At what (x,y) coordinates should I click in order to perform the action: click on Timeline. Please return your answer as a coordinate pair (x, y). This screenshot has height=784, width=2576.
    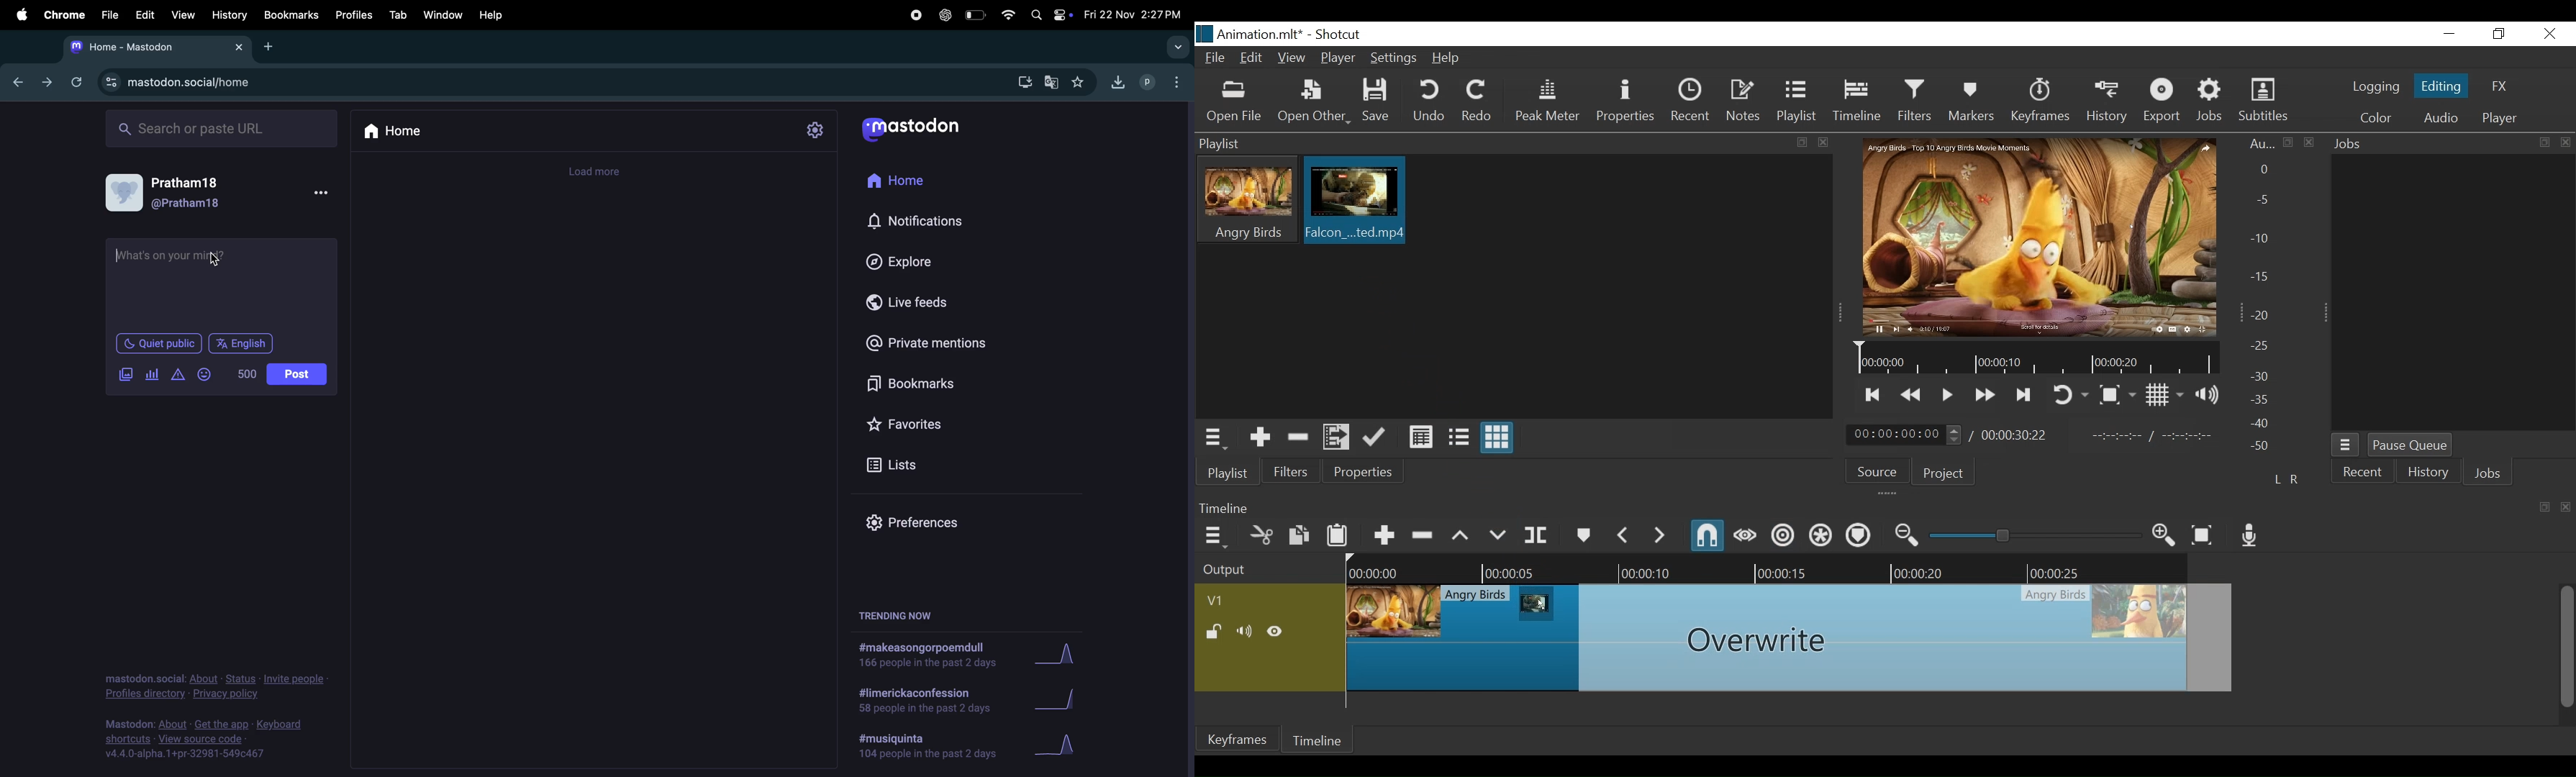
    Looking at the image, I should click on (2034, 358).